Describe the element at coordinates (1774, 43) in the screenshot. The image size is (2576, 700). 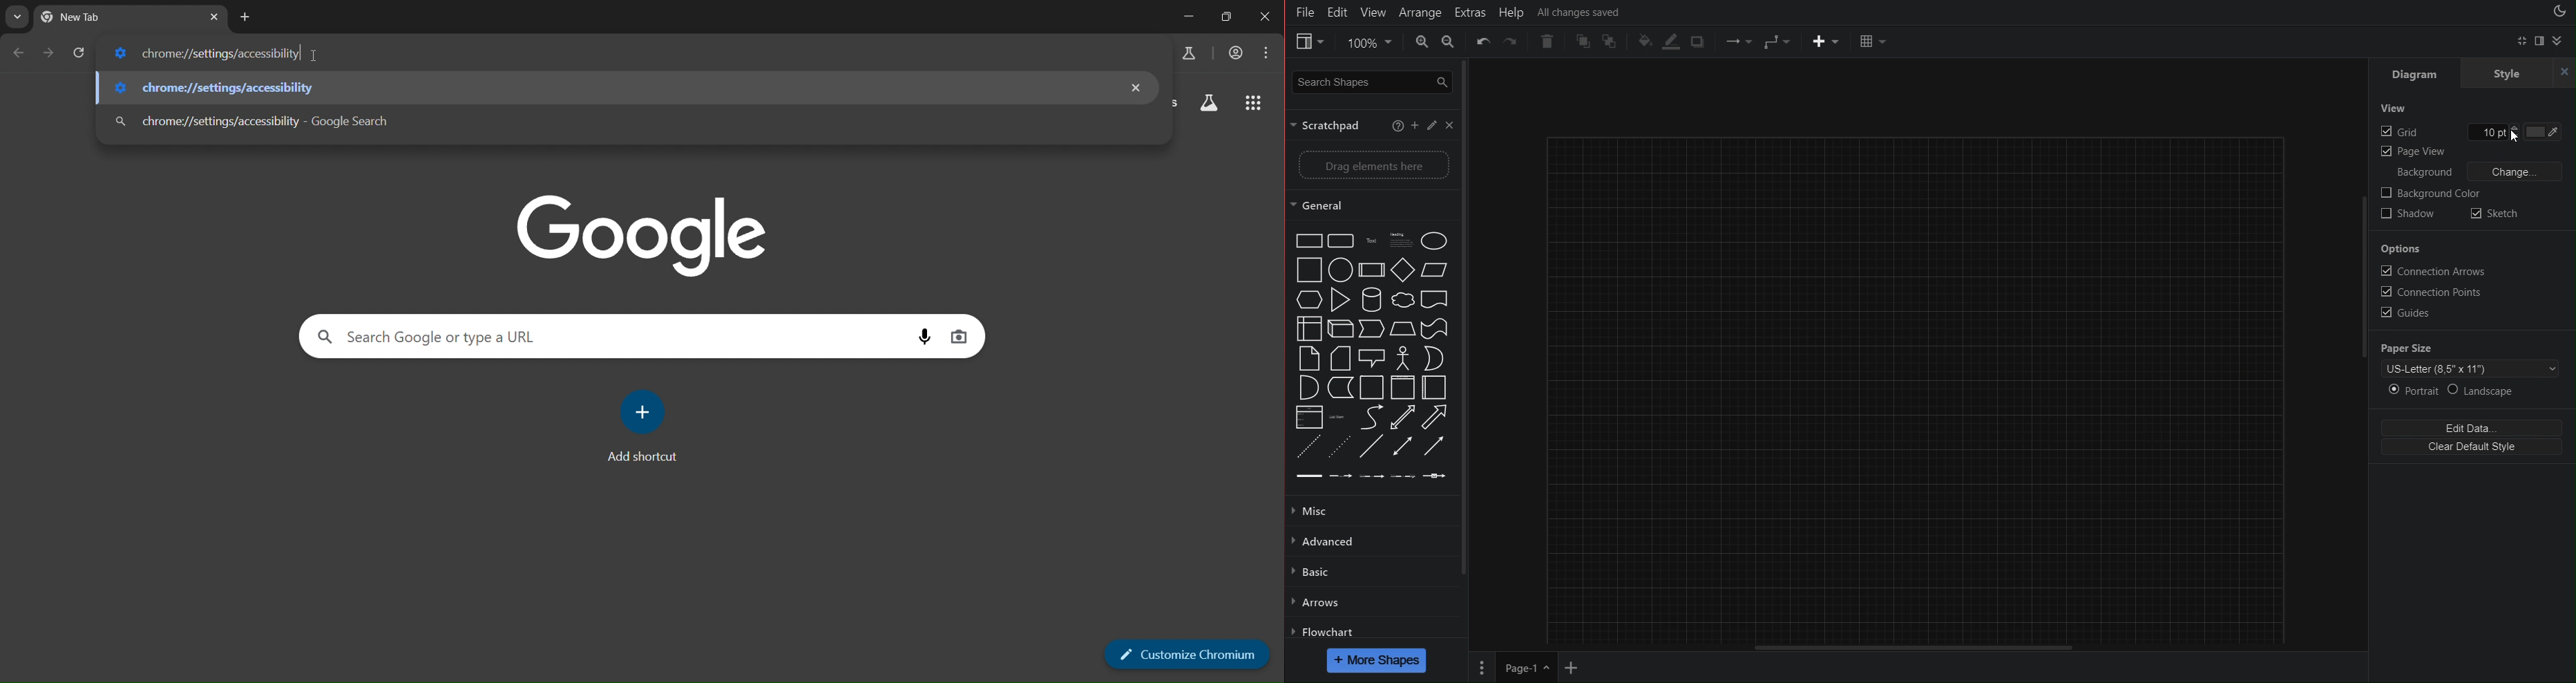
I see `Waypoints` at that location.